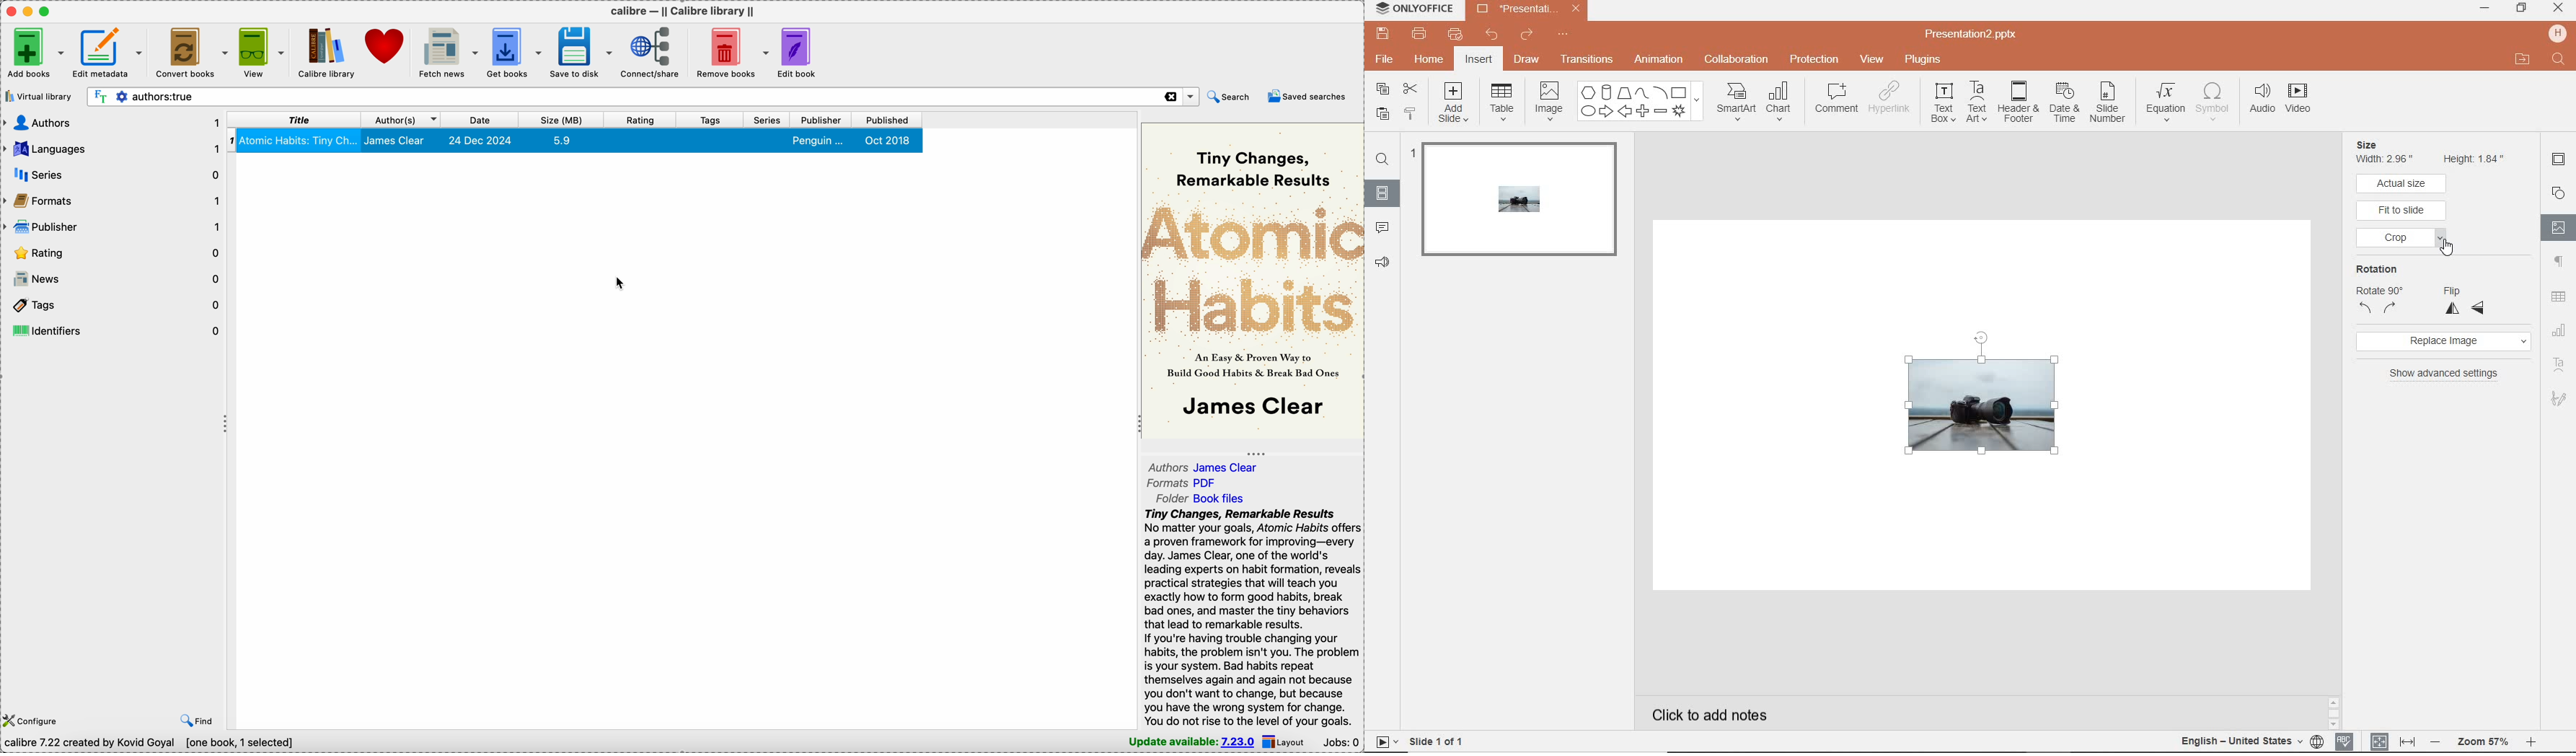 The image size is (2576, 756). What do you see at coordinates (2380, 741) in the screenshot?
I see `fit to page` at bounding box center [2380, 741].